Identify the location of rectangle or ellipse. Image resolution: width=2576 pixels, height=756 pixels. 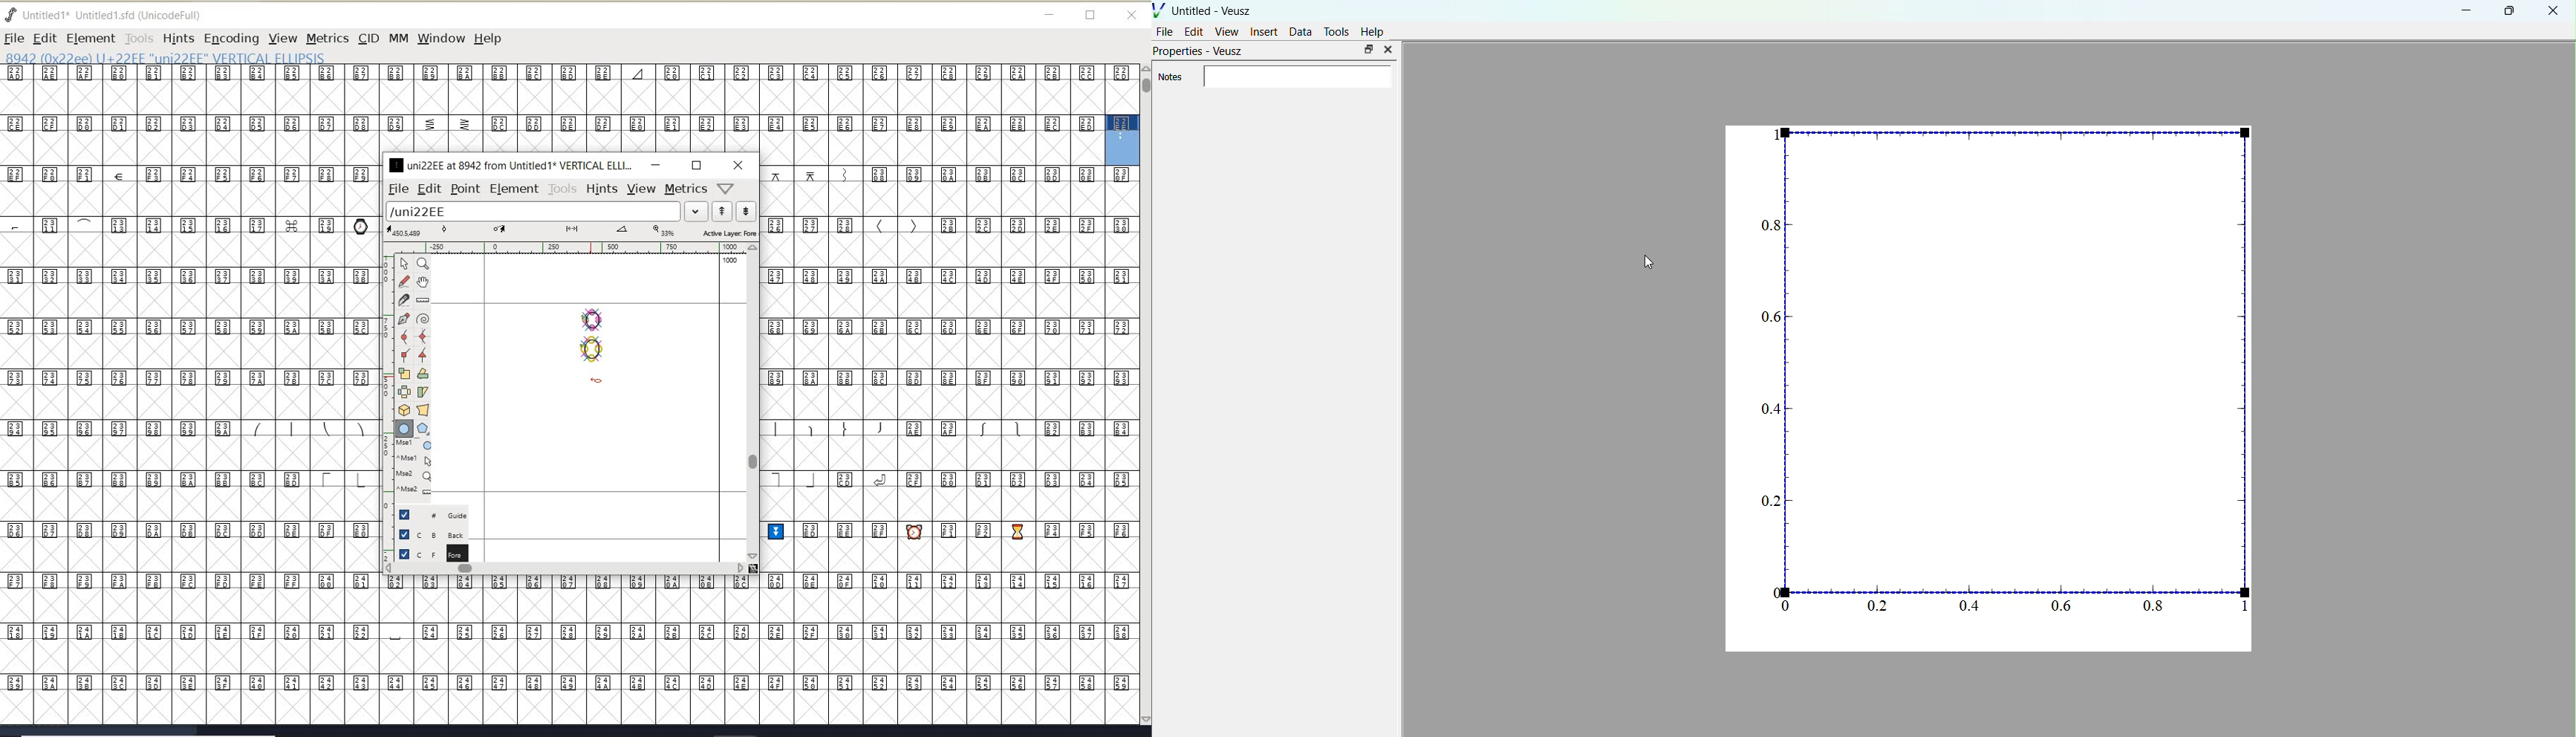
(405, 429).